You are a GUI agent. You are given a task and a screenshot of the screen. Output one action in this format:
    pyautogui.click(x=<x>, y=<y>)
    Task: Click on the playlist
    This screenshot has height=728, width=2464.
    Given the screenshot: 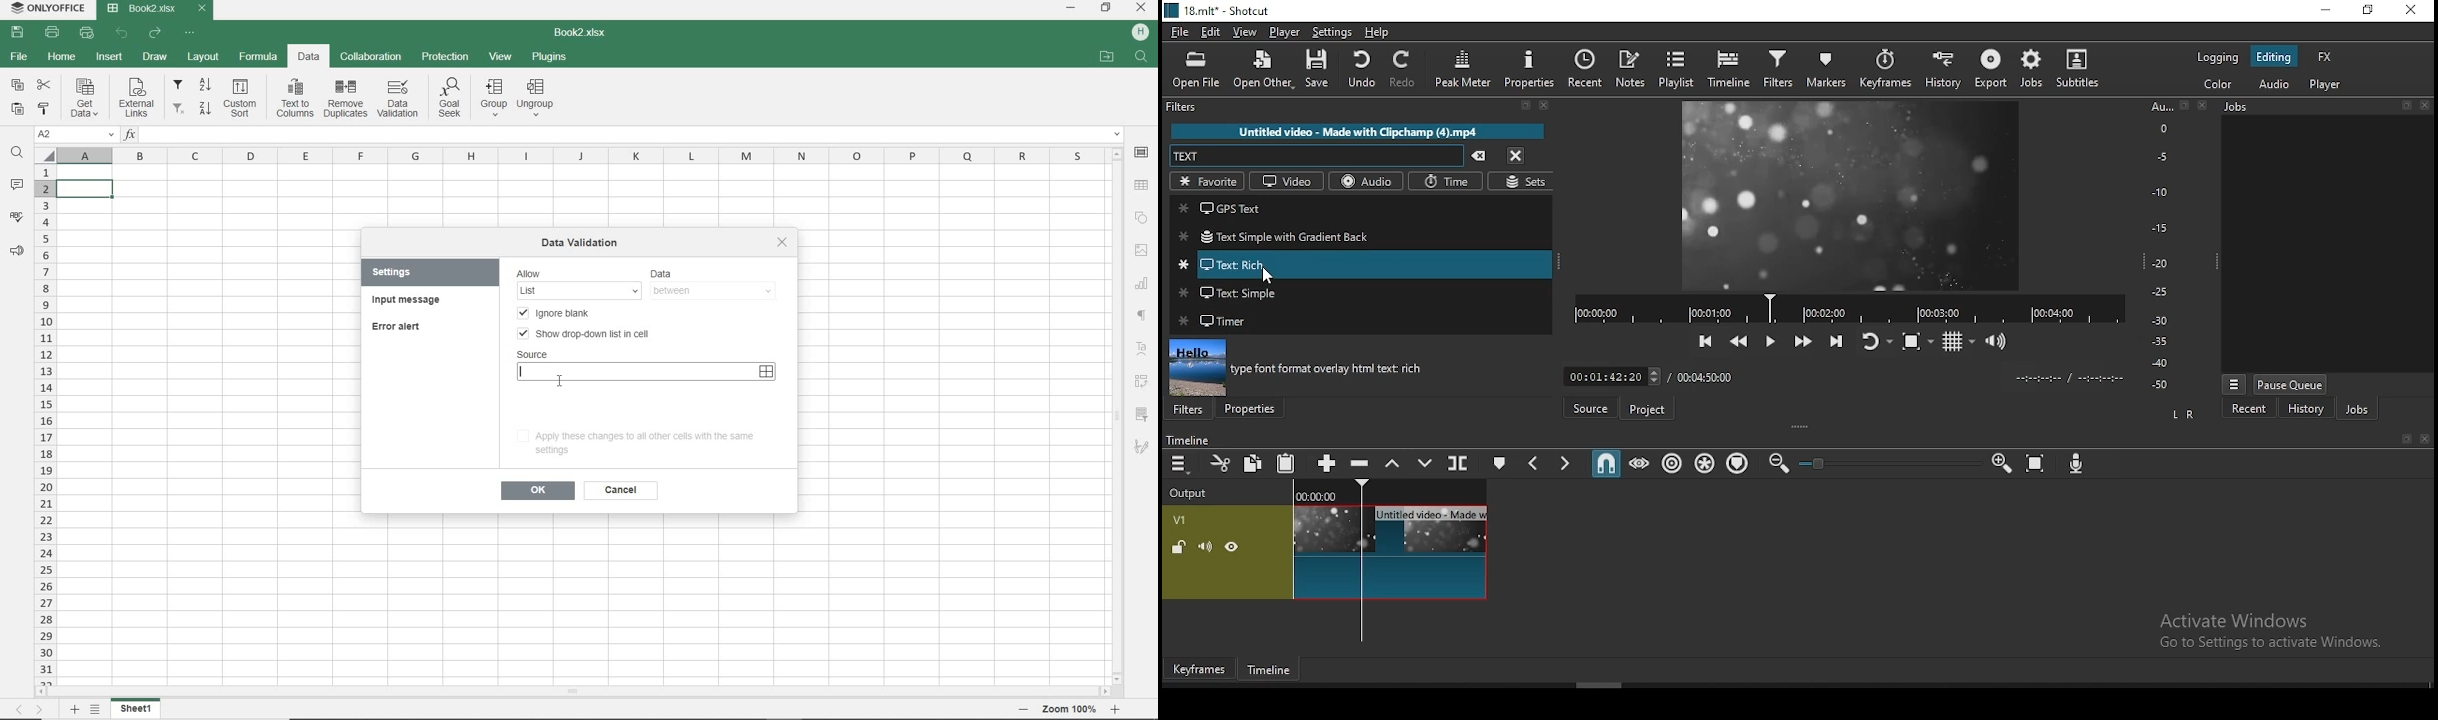 What is the action you would take?
    pyautogui.click(x=1677, y=70)
    